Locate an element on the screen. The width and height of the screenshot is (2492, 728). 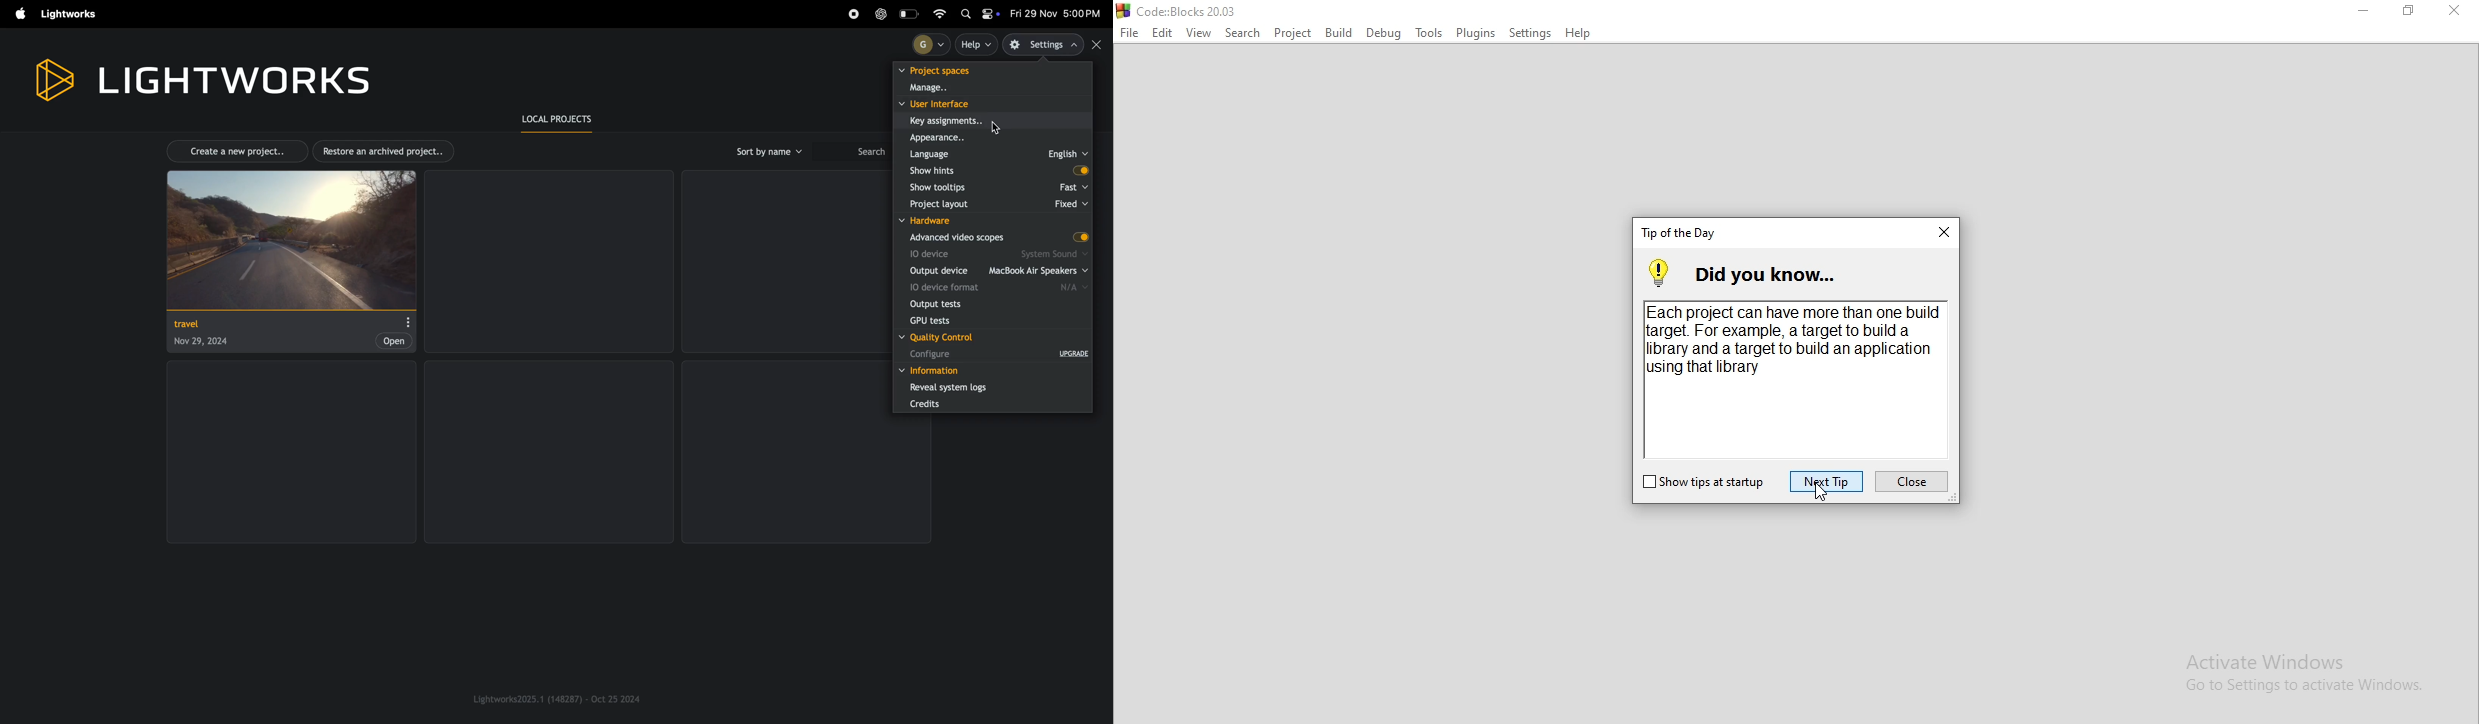
english is located at coordinates (1067, 154).